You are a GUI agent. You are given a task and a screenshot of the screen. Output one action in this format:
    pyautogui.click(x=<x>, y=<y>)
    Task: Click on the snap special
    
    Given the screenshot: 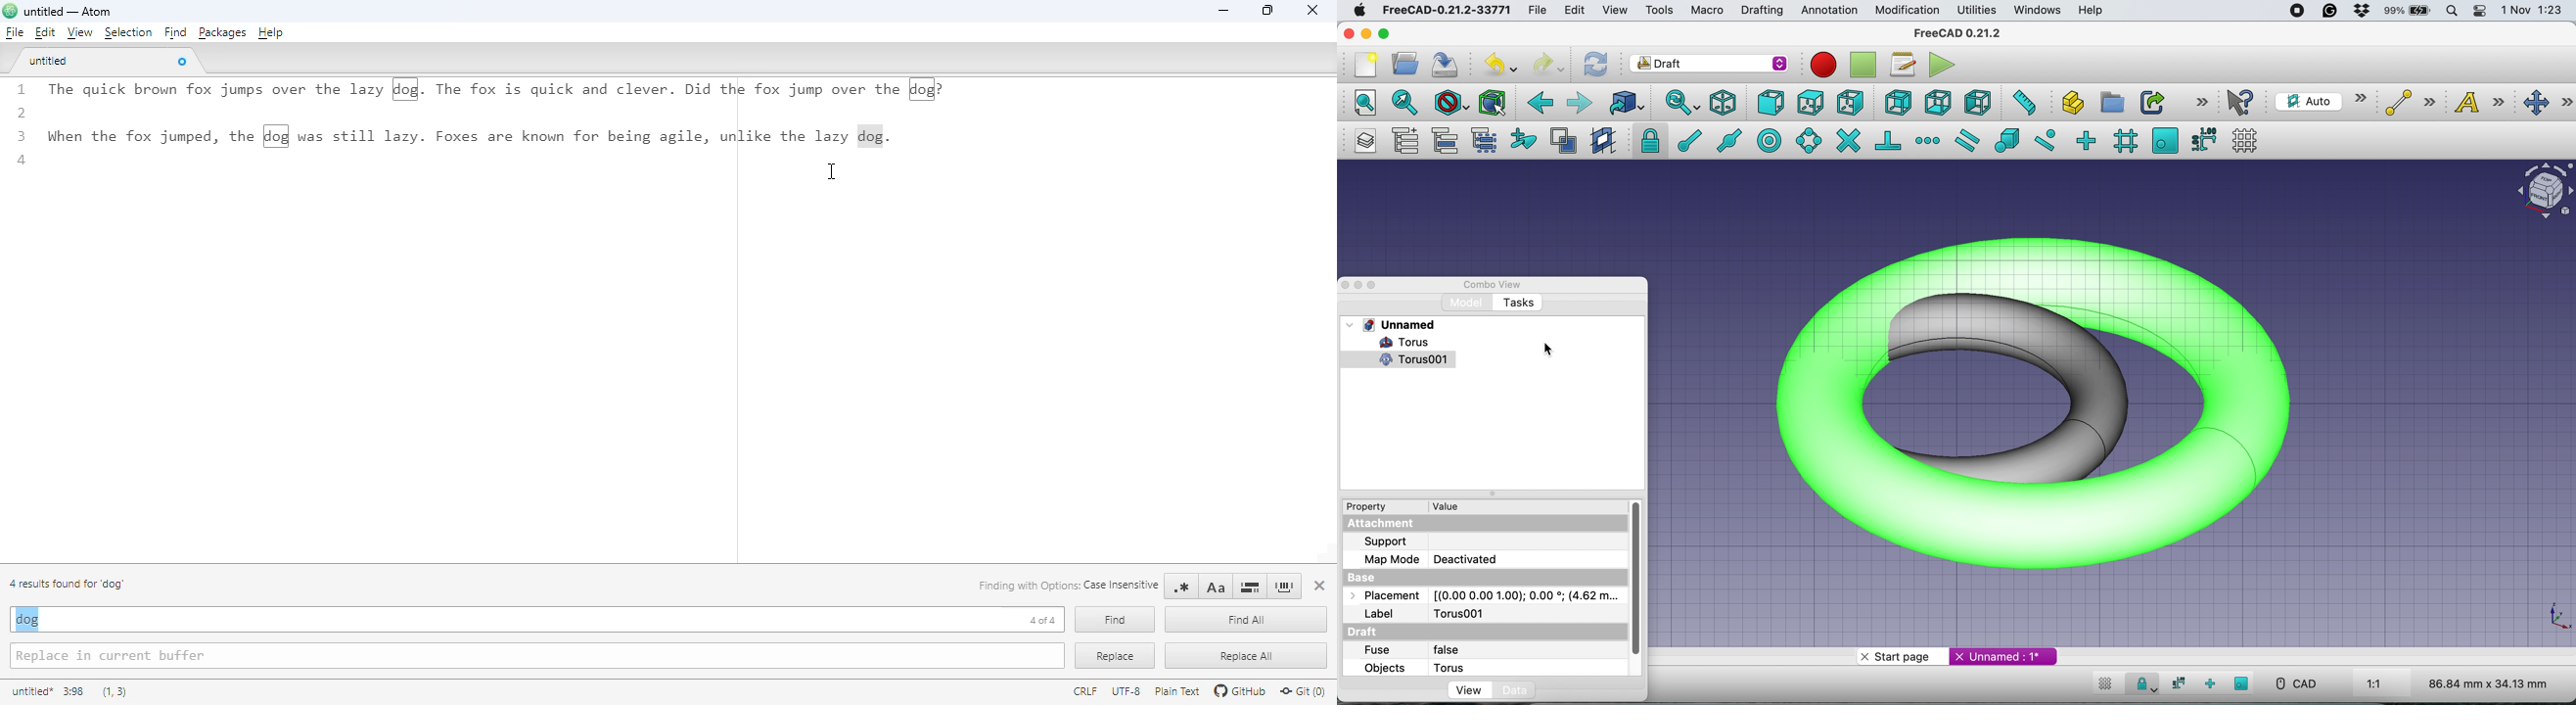 What is the action you would take?
    pyautogui.click(x=2008, y=140)
    